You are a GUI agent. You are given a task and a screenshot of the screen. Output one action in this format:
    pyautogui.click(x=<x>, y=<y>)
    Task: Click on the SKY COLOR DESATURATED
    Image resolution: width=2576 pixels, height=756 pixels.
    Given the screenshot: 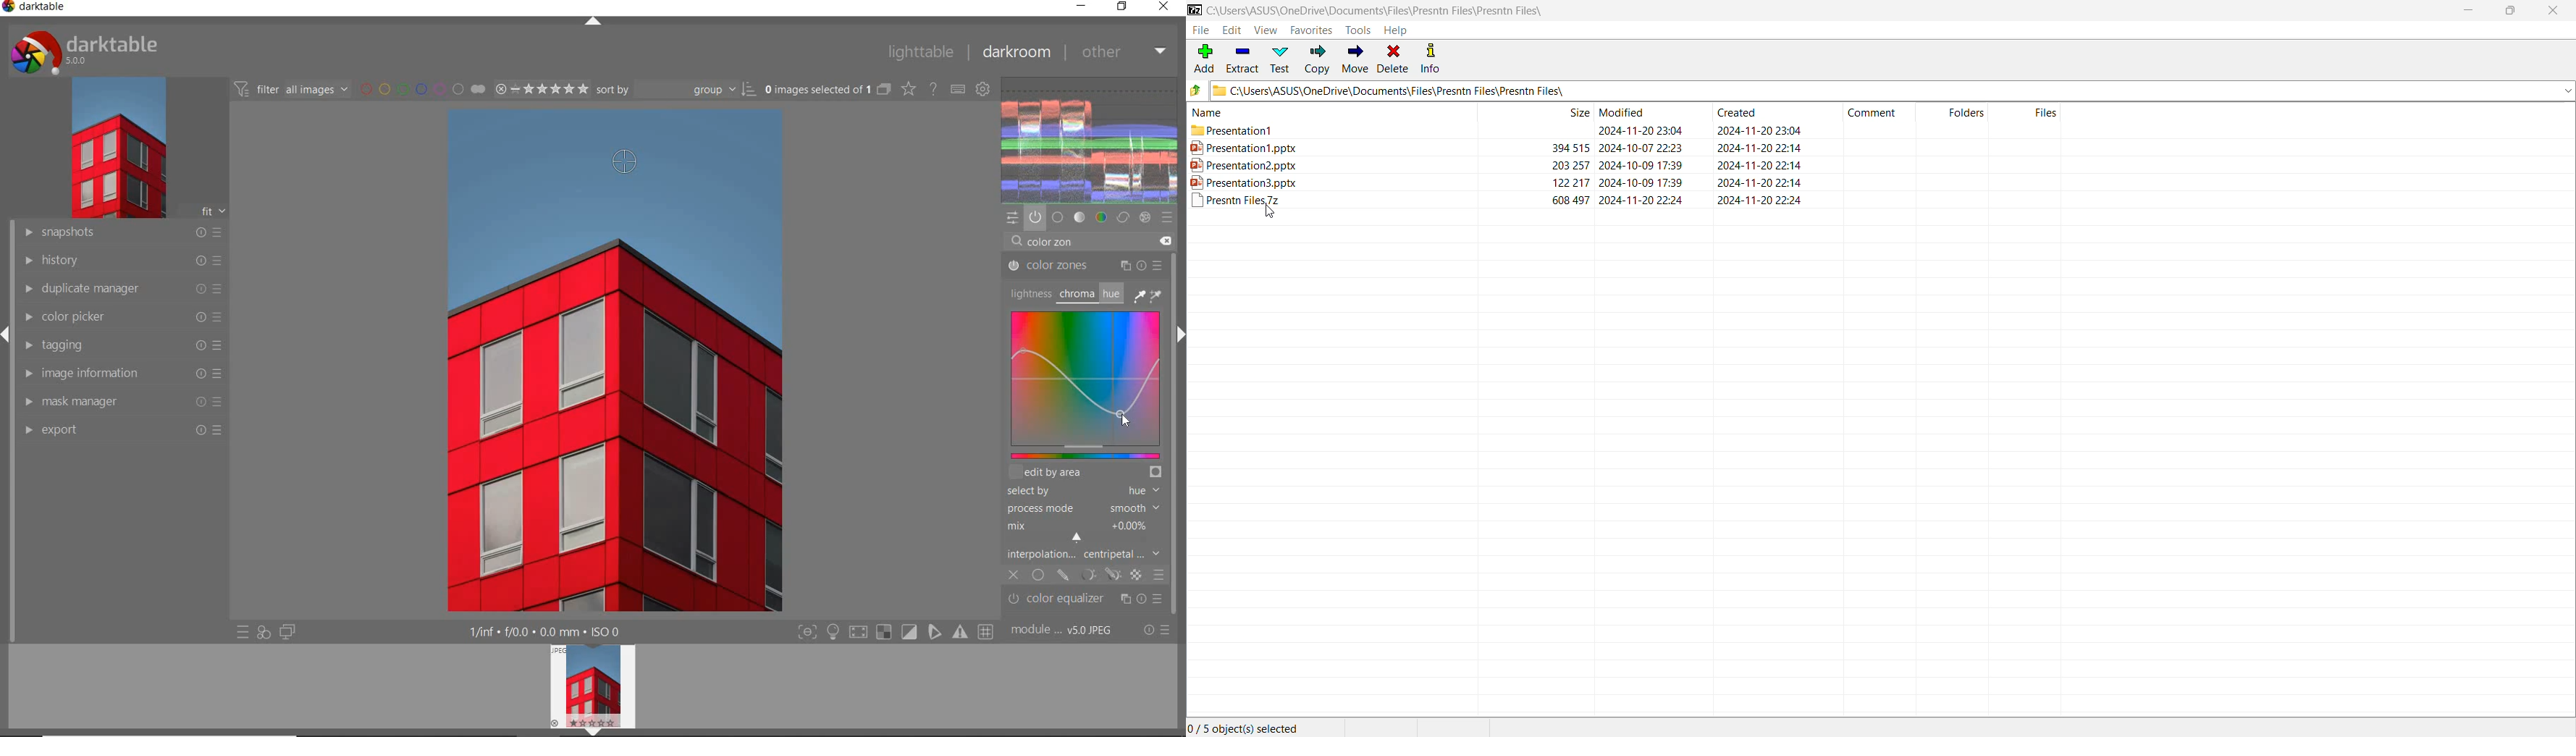 What is the action you would take?
    pyautogui.click(x=613, y=272)
    